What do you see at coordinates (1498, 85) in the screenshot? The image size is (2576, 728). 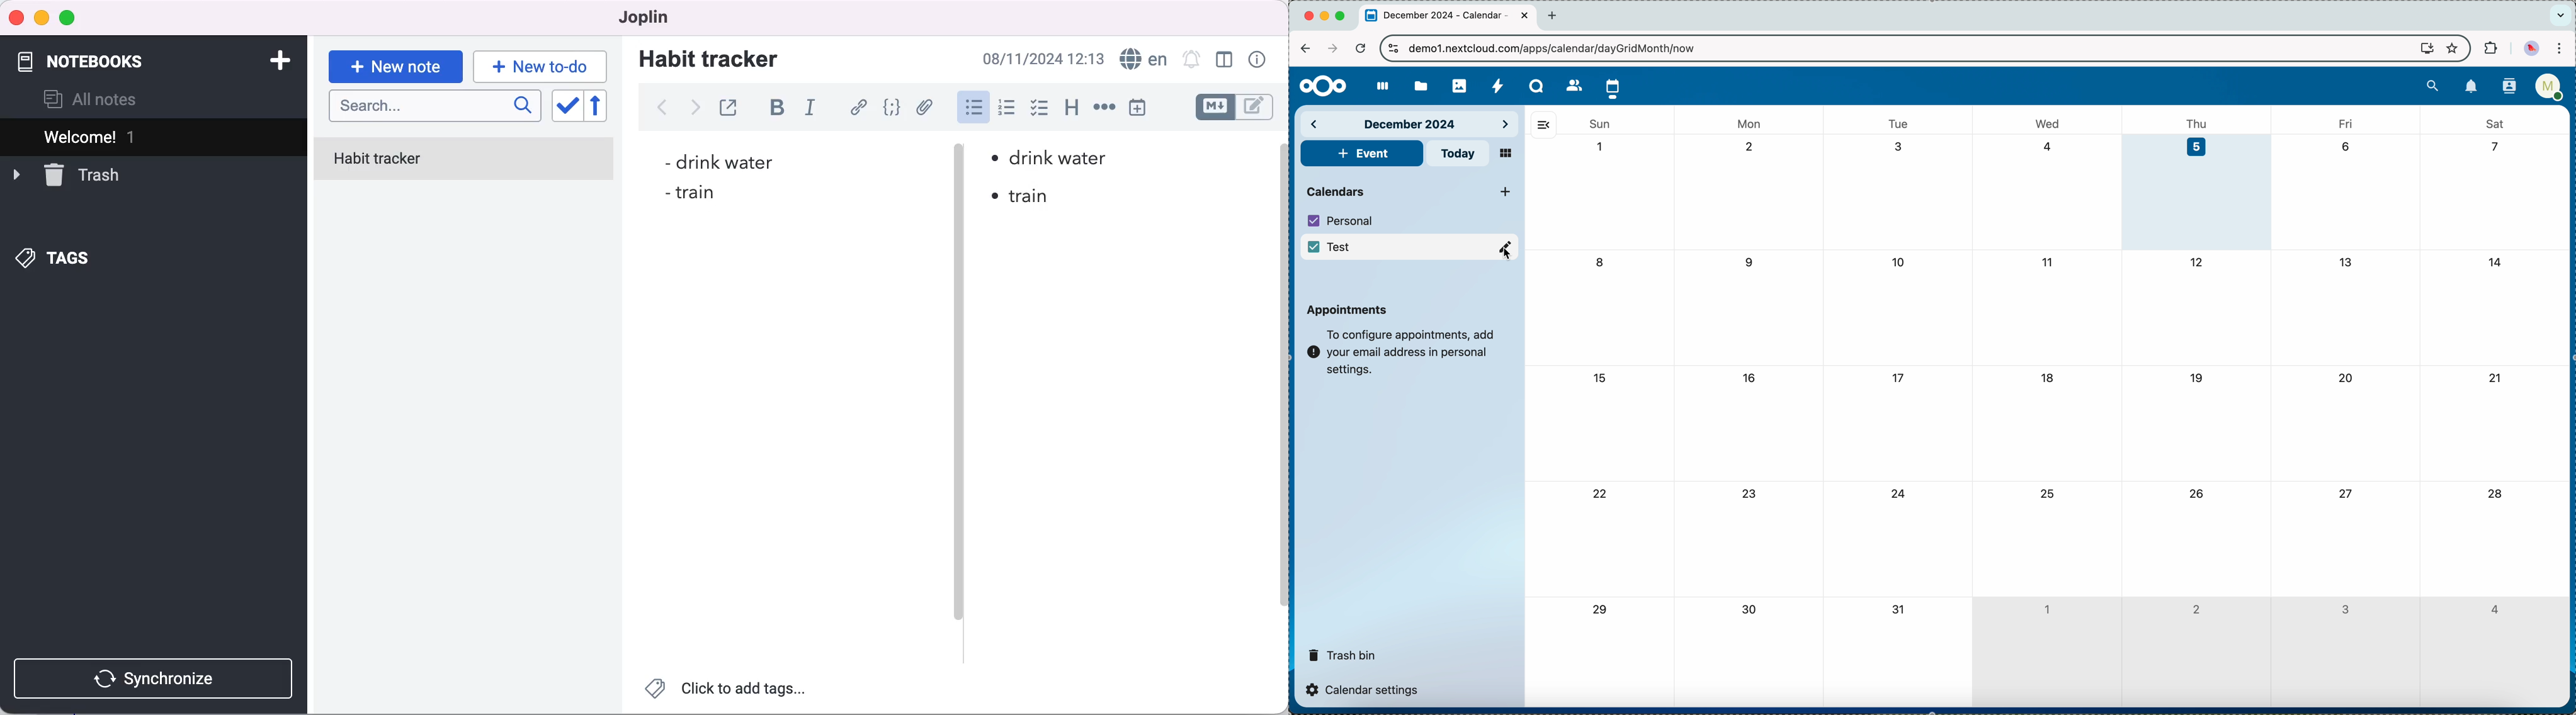 I see `activity` at bounding box center [1498, 85].